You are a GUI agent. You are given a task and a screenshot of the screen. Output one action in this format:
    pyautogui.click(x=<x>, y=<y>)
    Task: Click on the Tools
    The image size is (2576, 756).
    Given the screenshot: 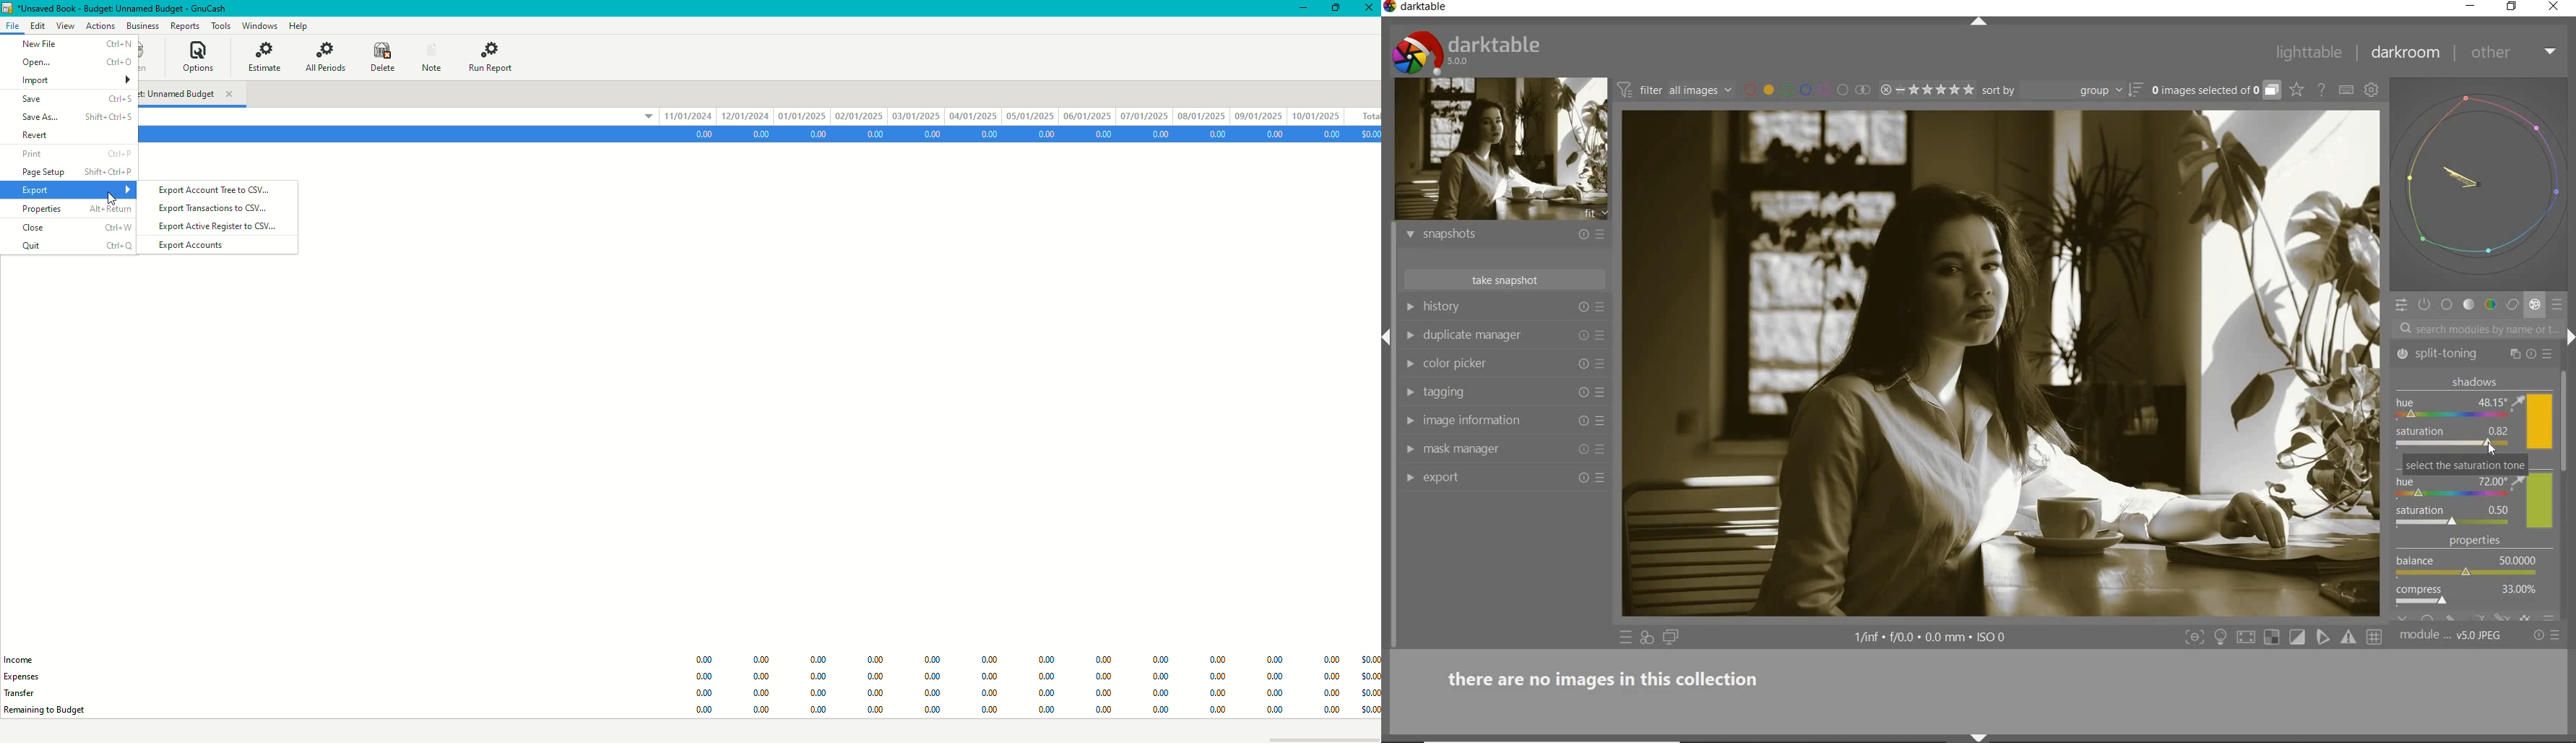 What is the action you would take?
    pyautogui.click(x=217, y=24)
    